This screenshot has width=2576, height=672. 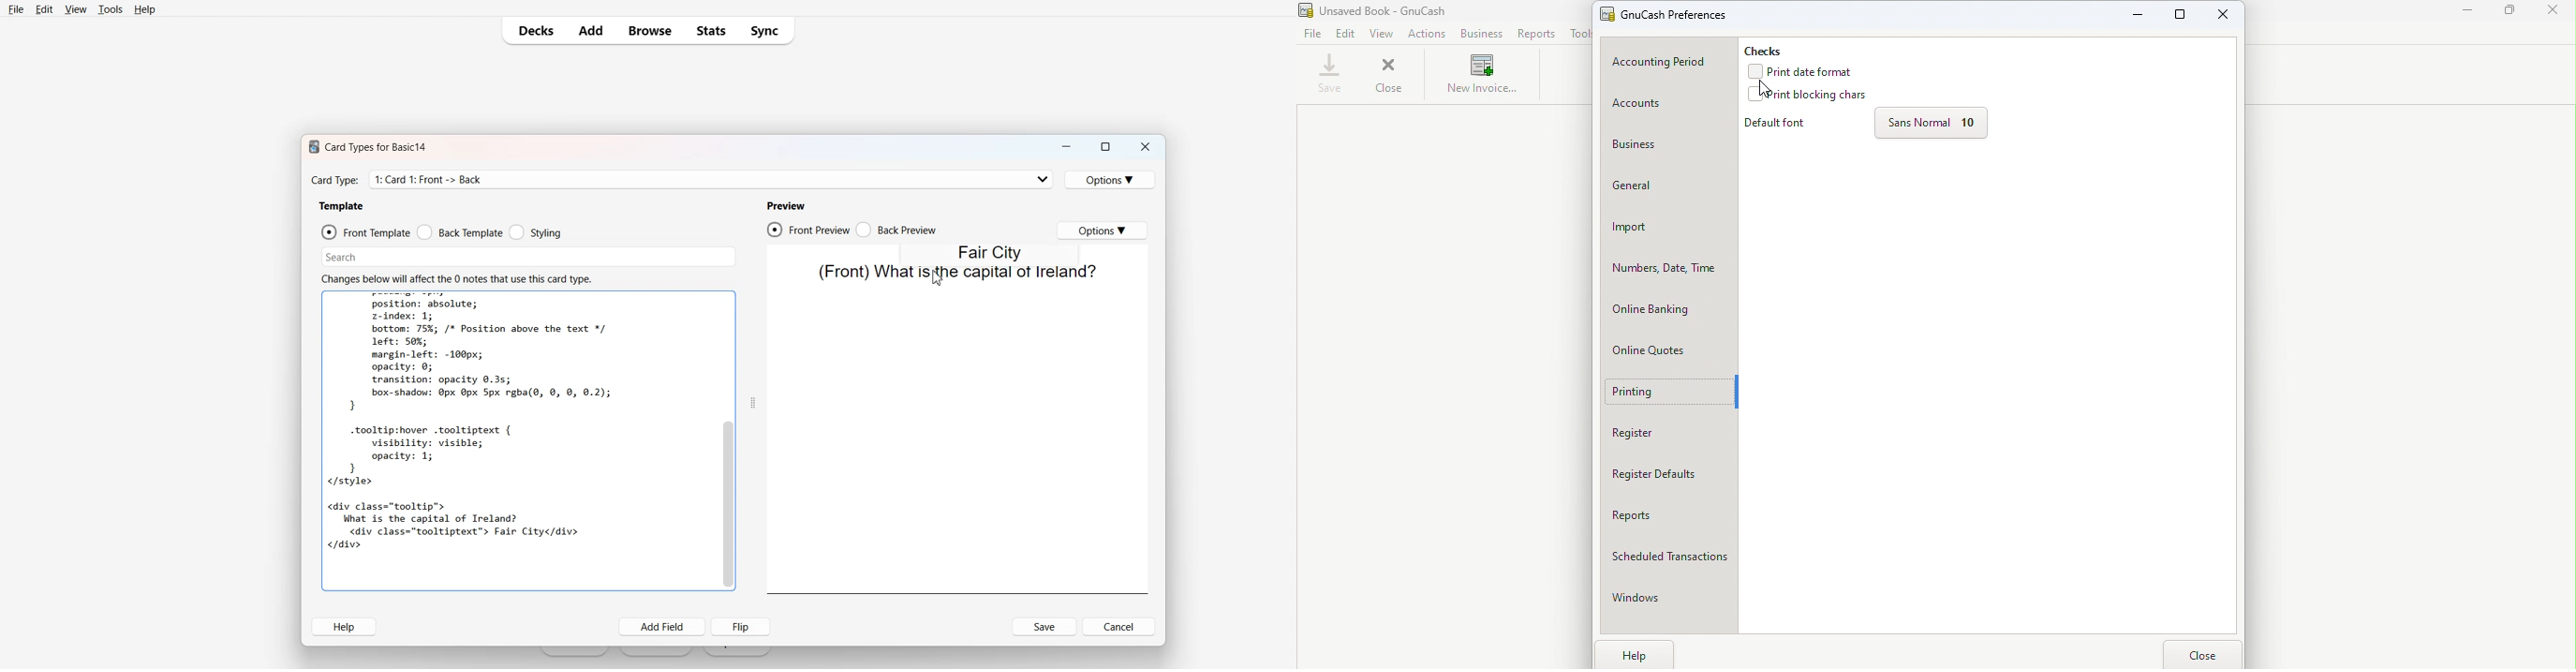 I want to click on Default fonts, so click(x=1782, y=125).